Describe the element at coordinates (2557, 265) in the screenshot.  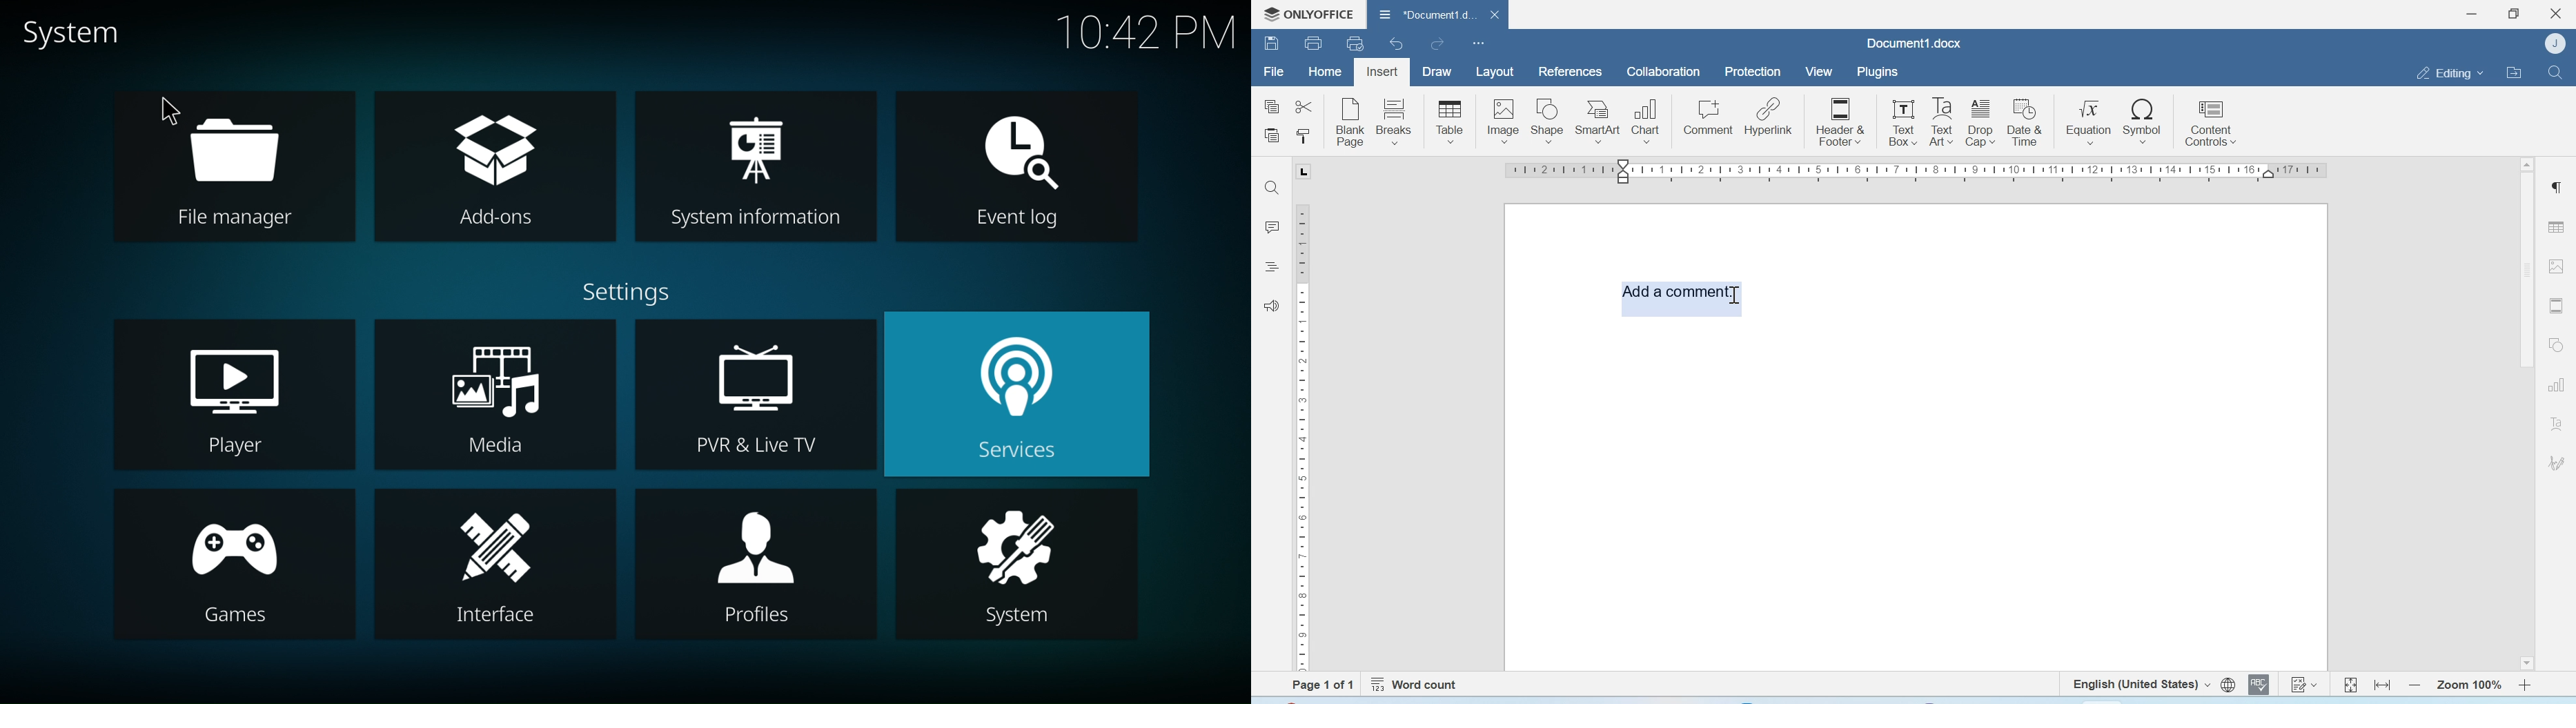
I see `Image` at that location.